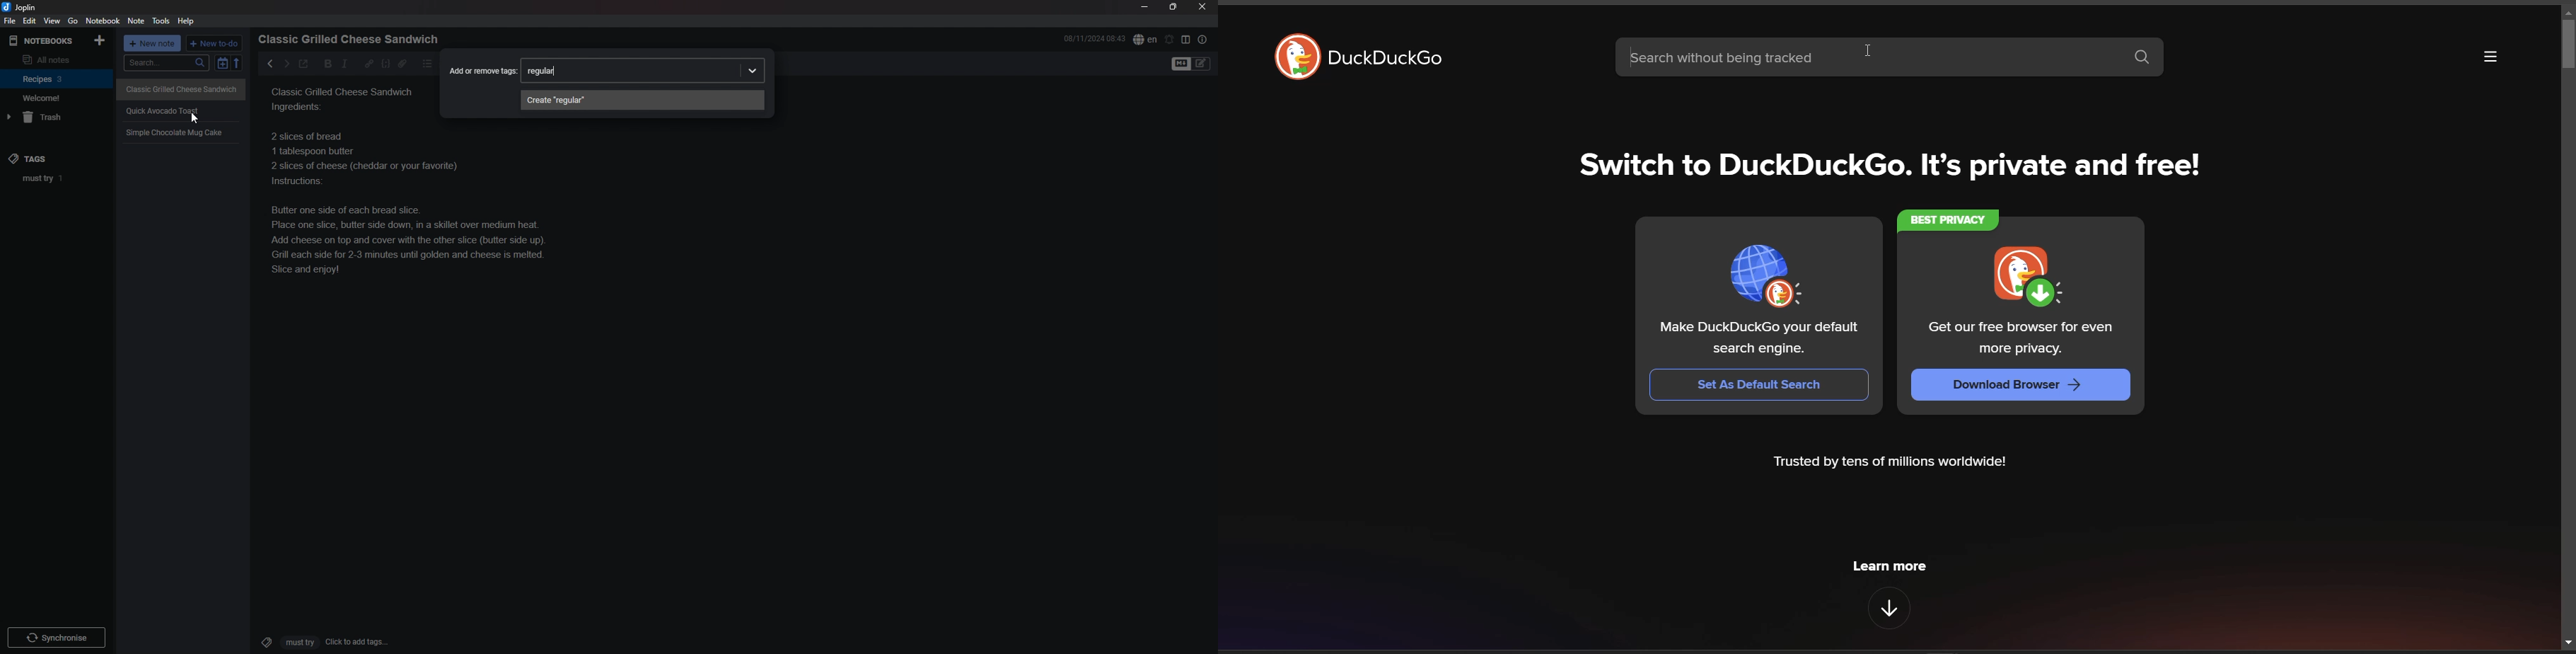  Describe the element at coordinates (747, 69) in the screenshot. I see `more` at that location.